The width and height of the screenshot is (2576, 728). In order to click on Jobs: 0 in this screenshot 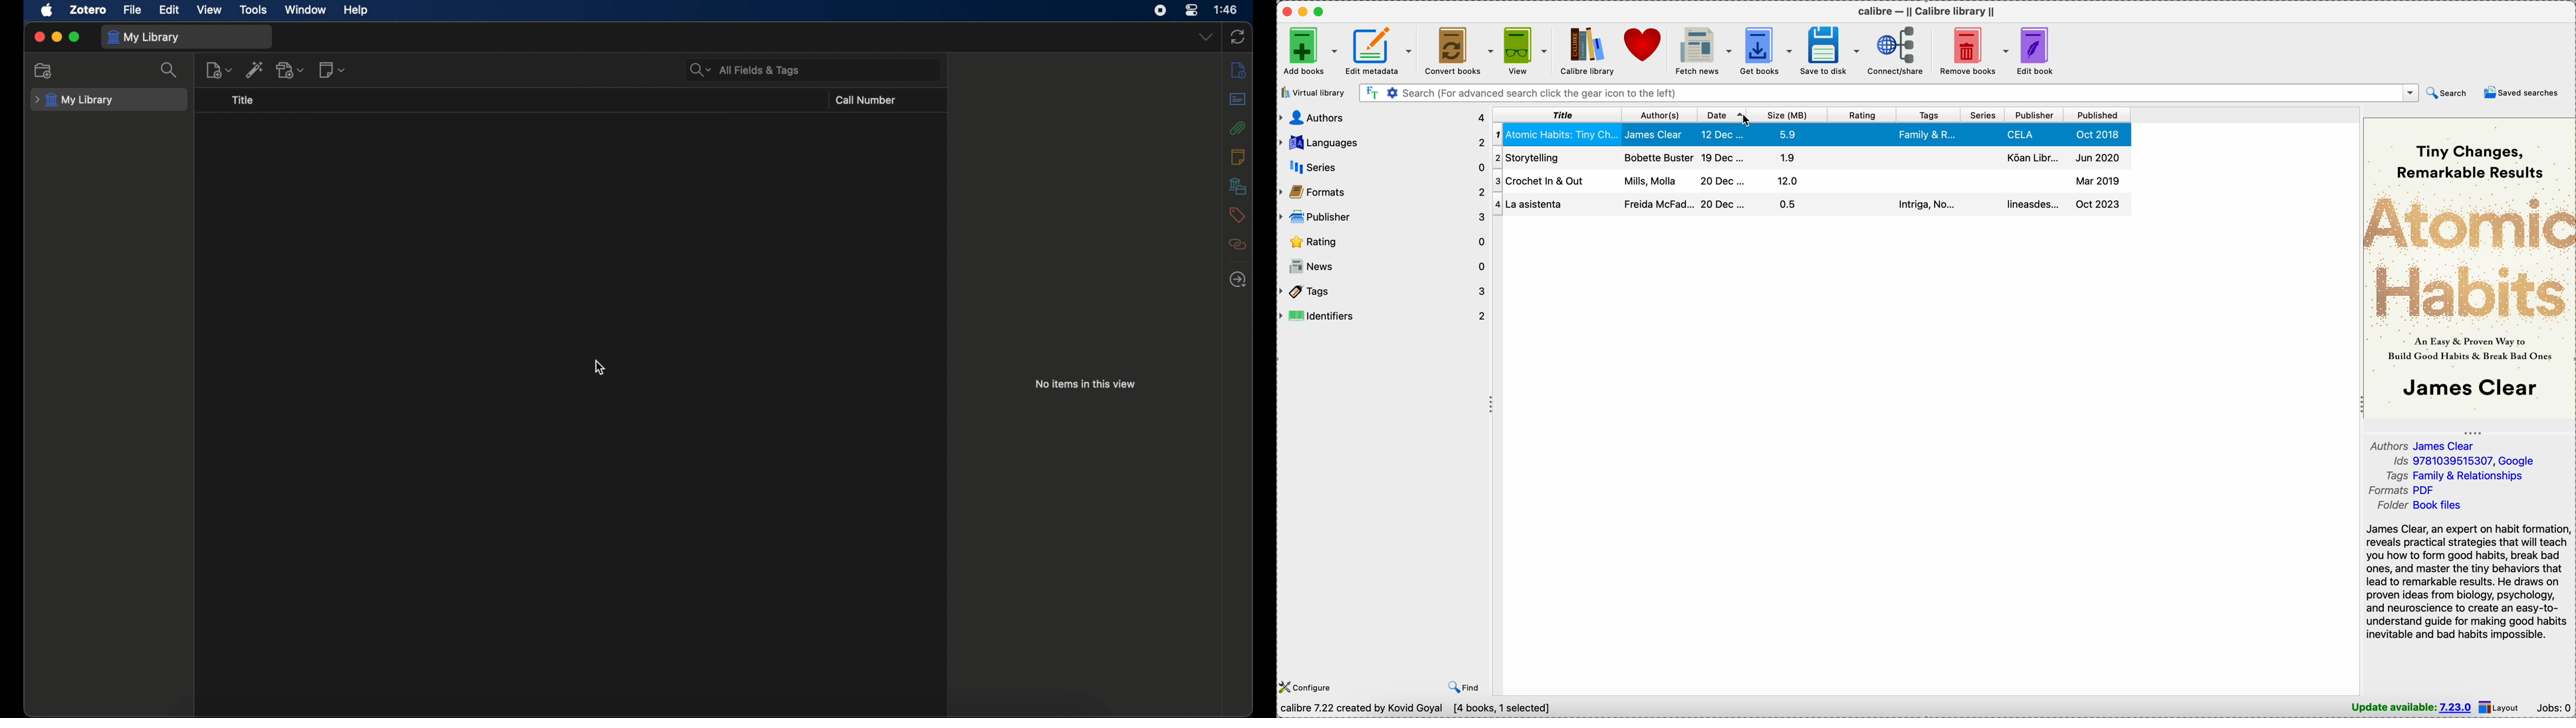, I will do `click(2553, 707)`.